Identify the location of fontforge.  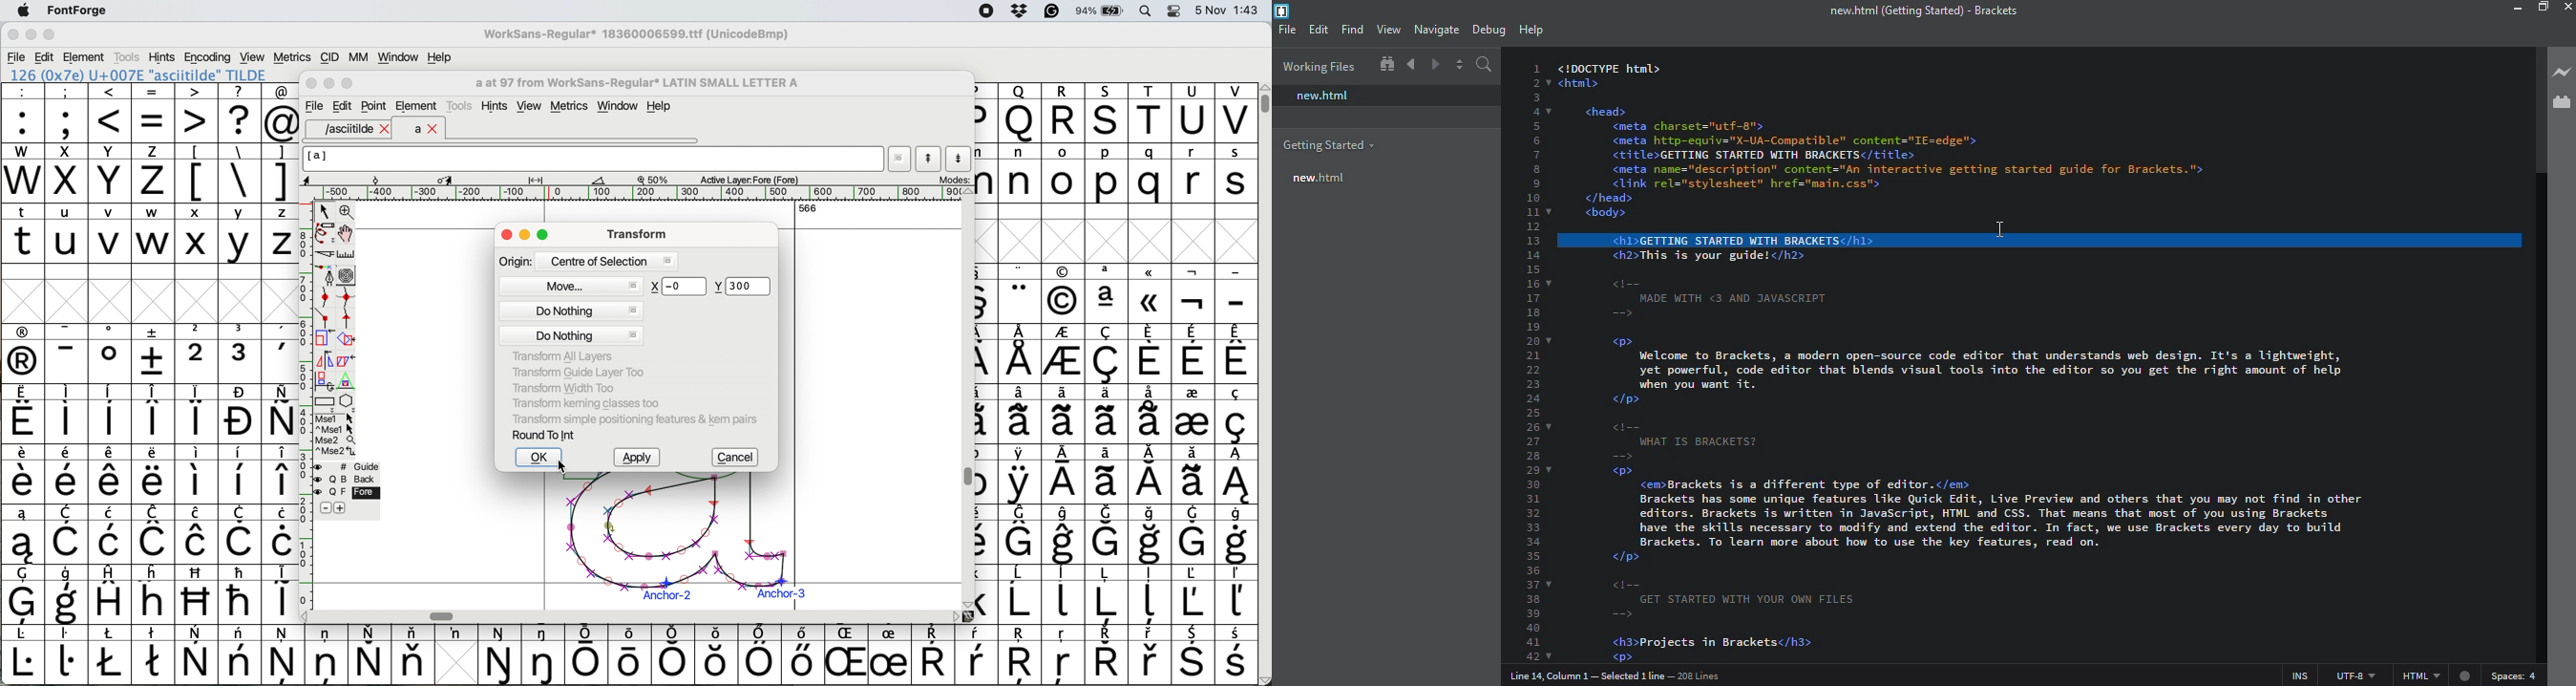
(80, 11).